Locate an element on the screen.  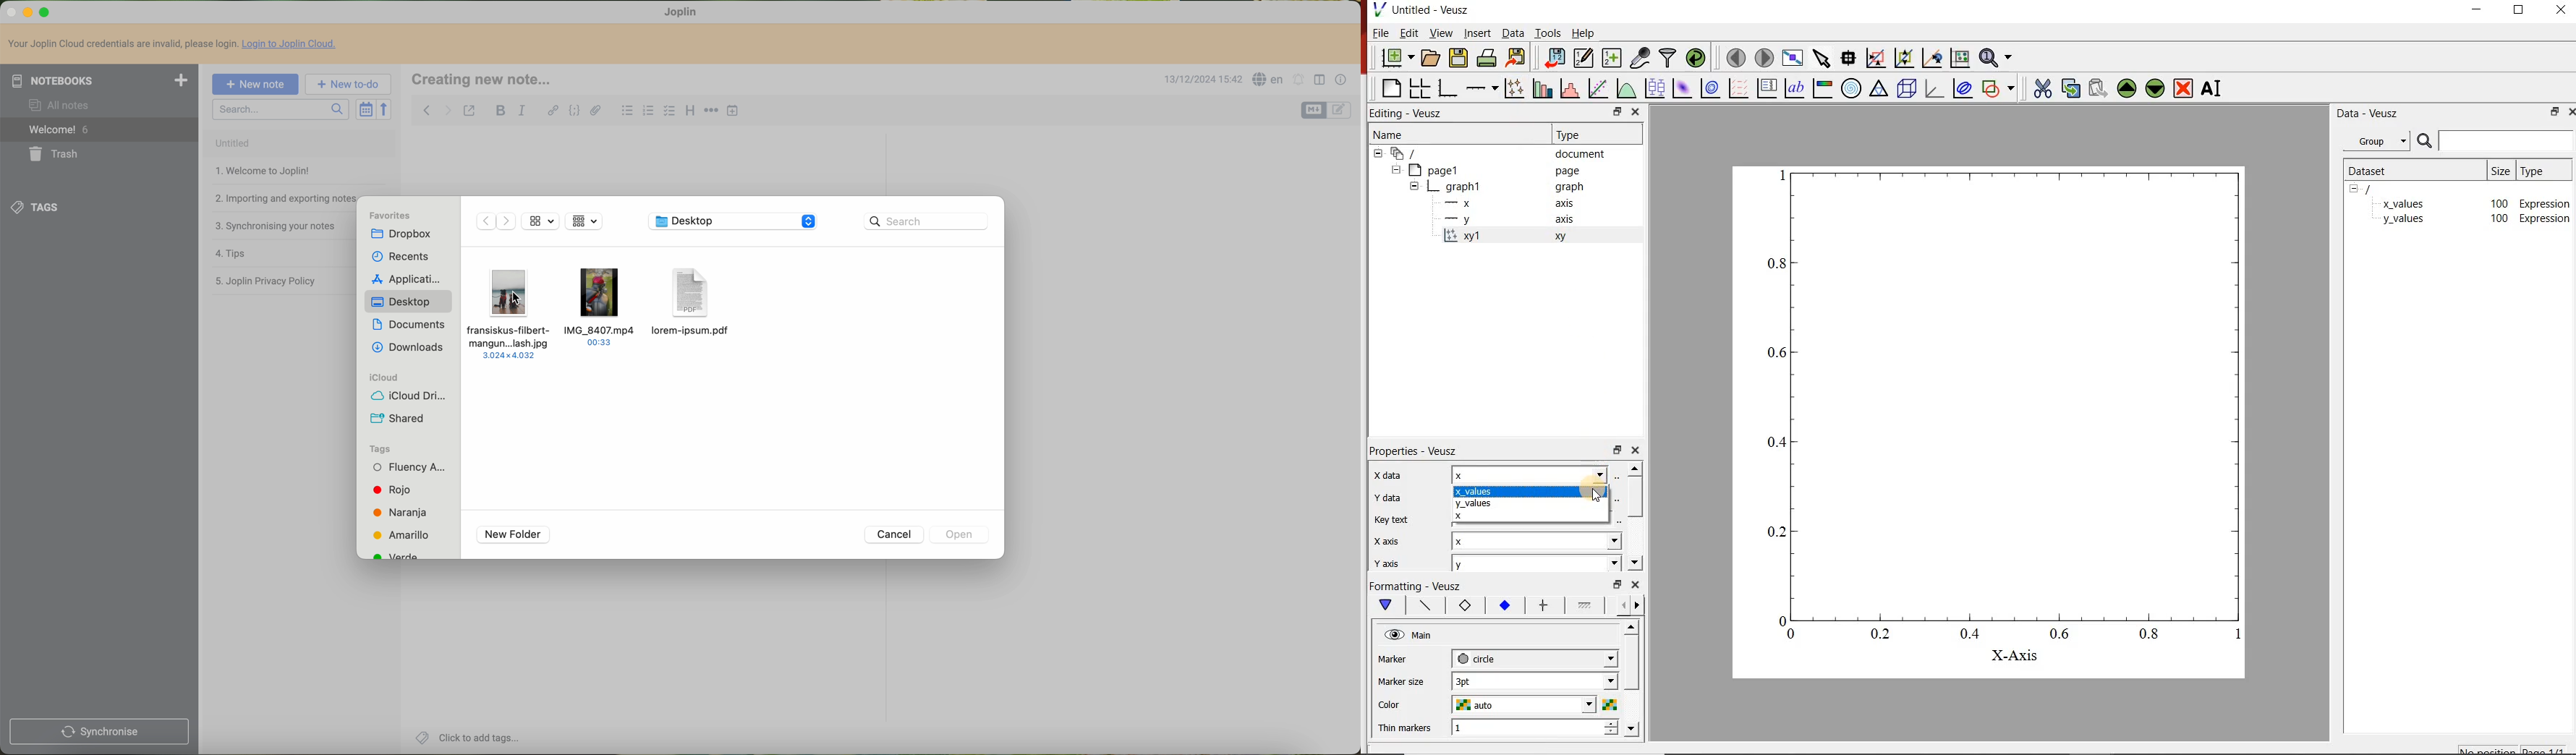
date and hour is located at coordinates (1201, 80).